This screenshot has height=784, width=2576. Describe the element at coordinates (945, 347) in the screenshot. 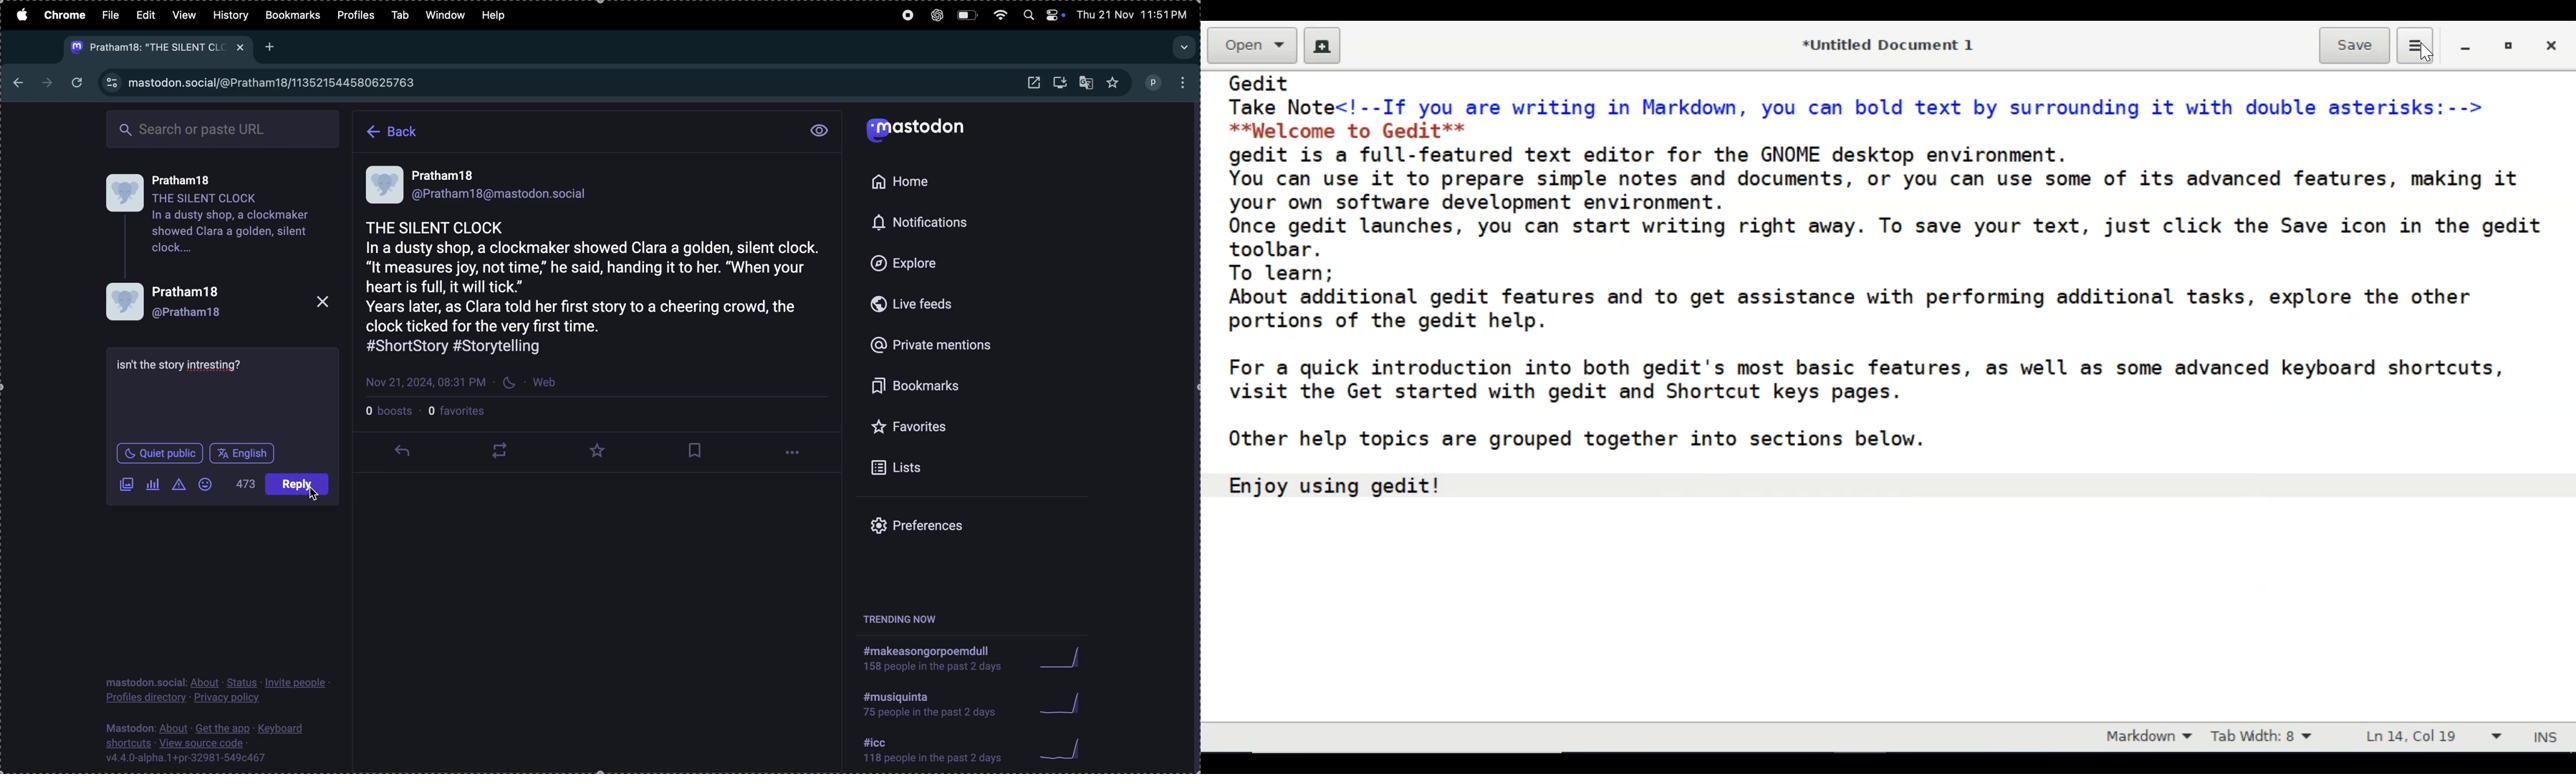

I see `private mentions` at that location.